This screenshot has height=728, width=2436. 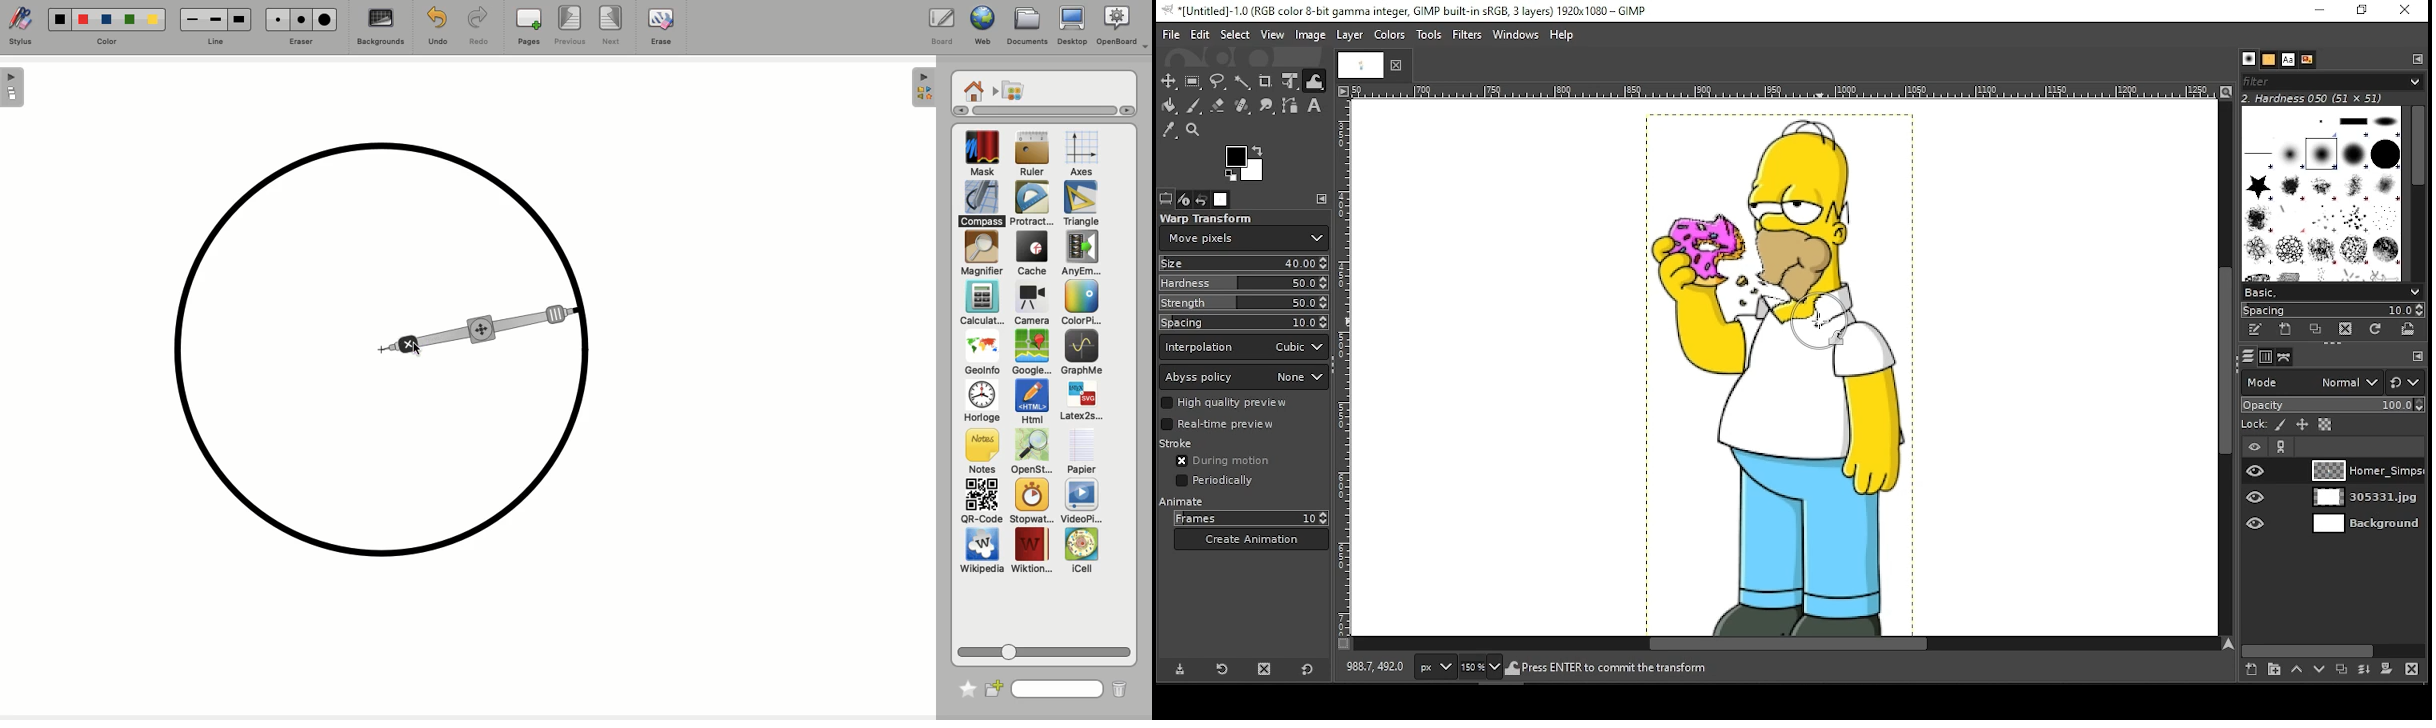 What do you see at coordinates (2420, 194) in the screenshot?
I see `scroll bar` at bounding box center [2420, 194].